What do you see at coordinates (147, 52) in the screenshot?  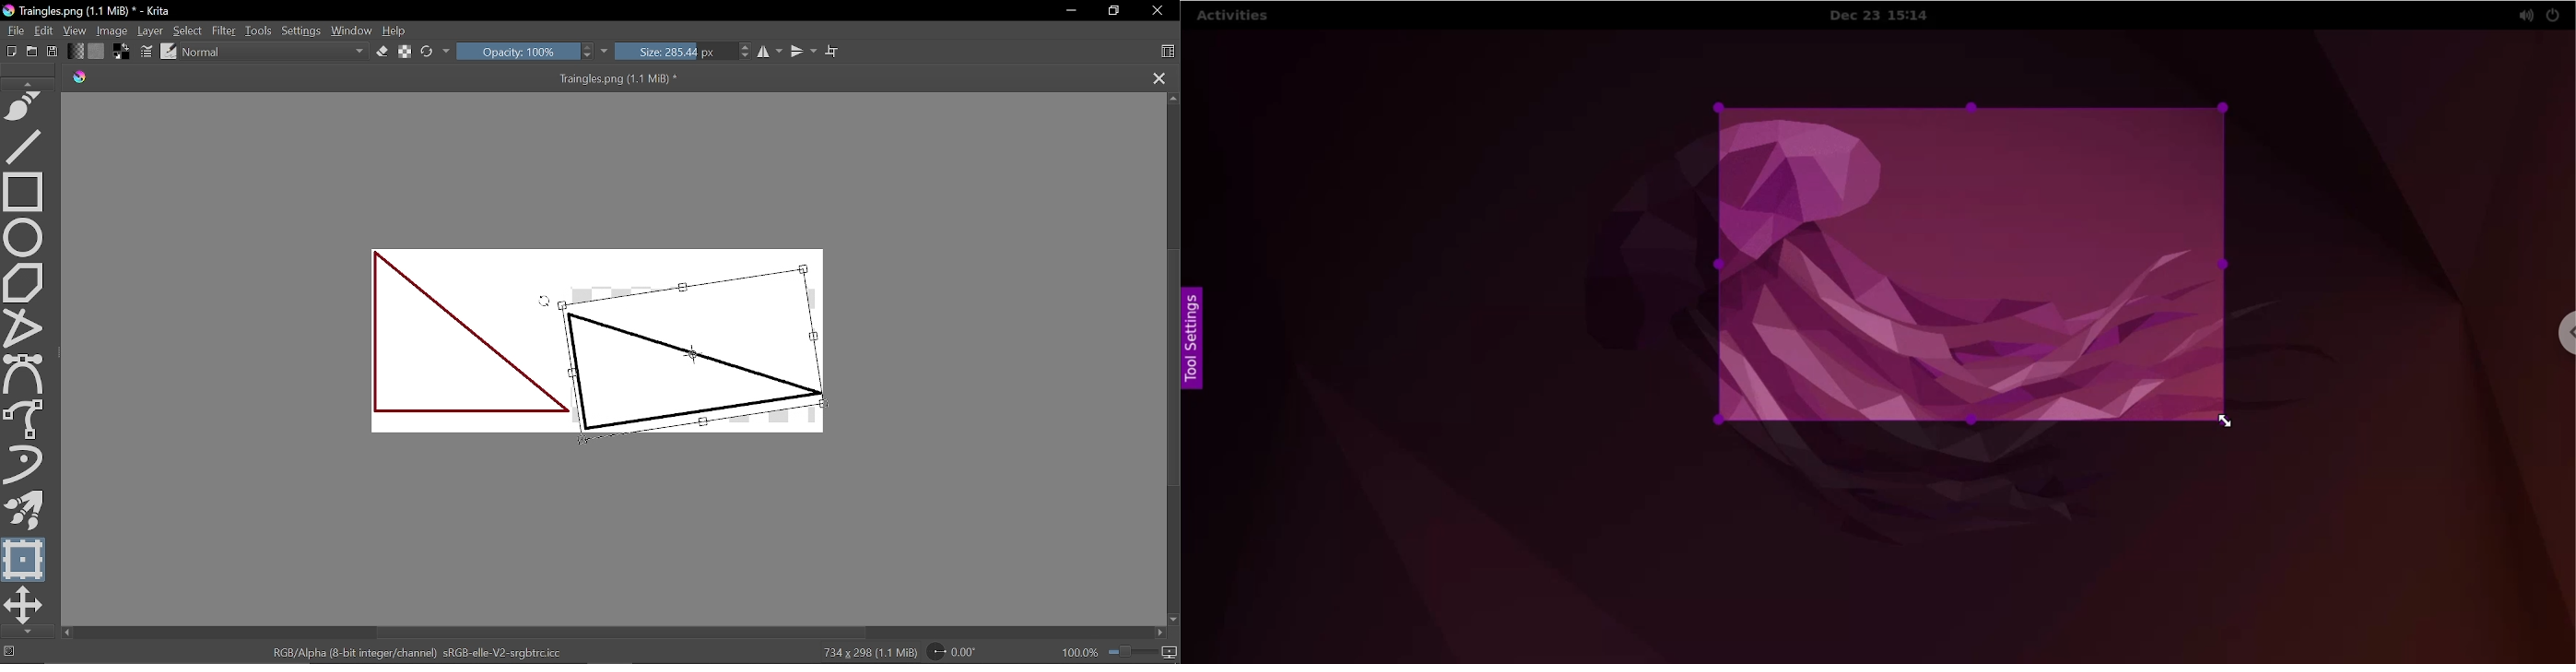 I see `Edit brush settings` at bounding box center [147, 52].